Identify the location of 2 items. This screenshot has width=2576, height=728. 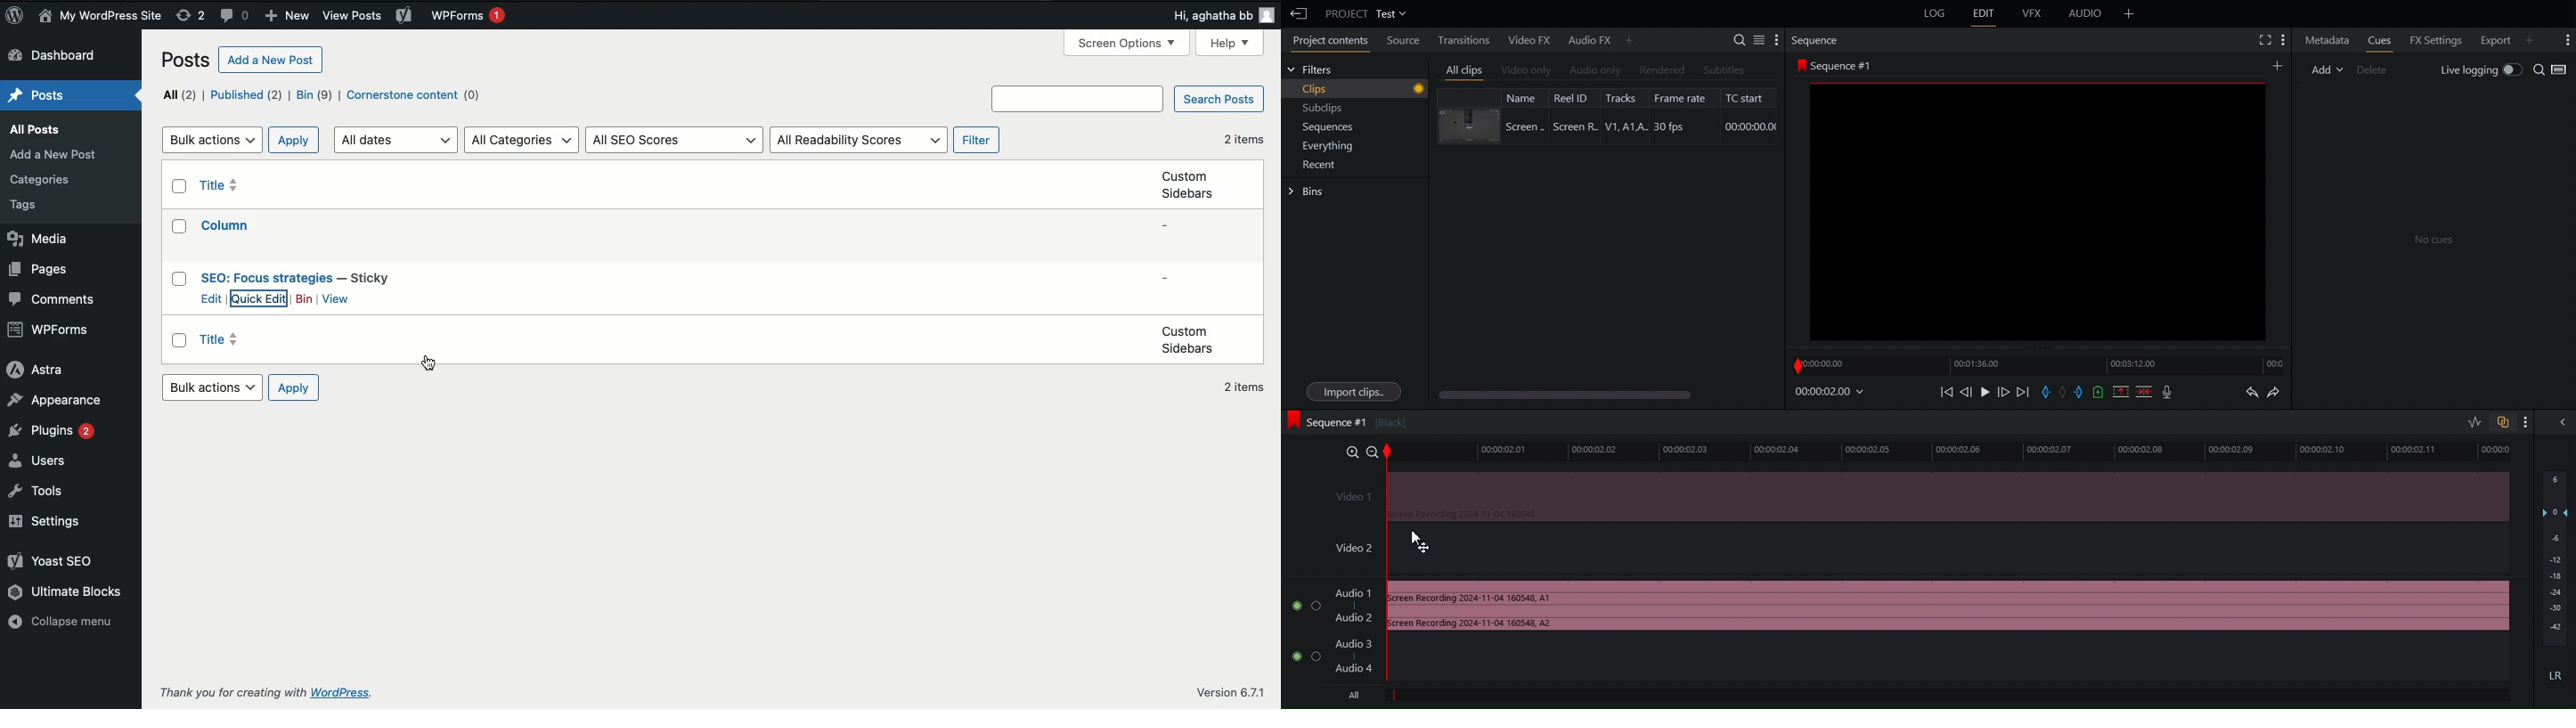
(1243, 388).